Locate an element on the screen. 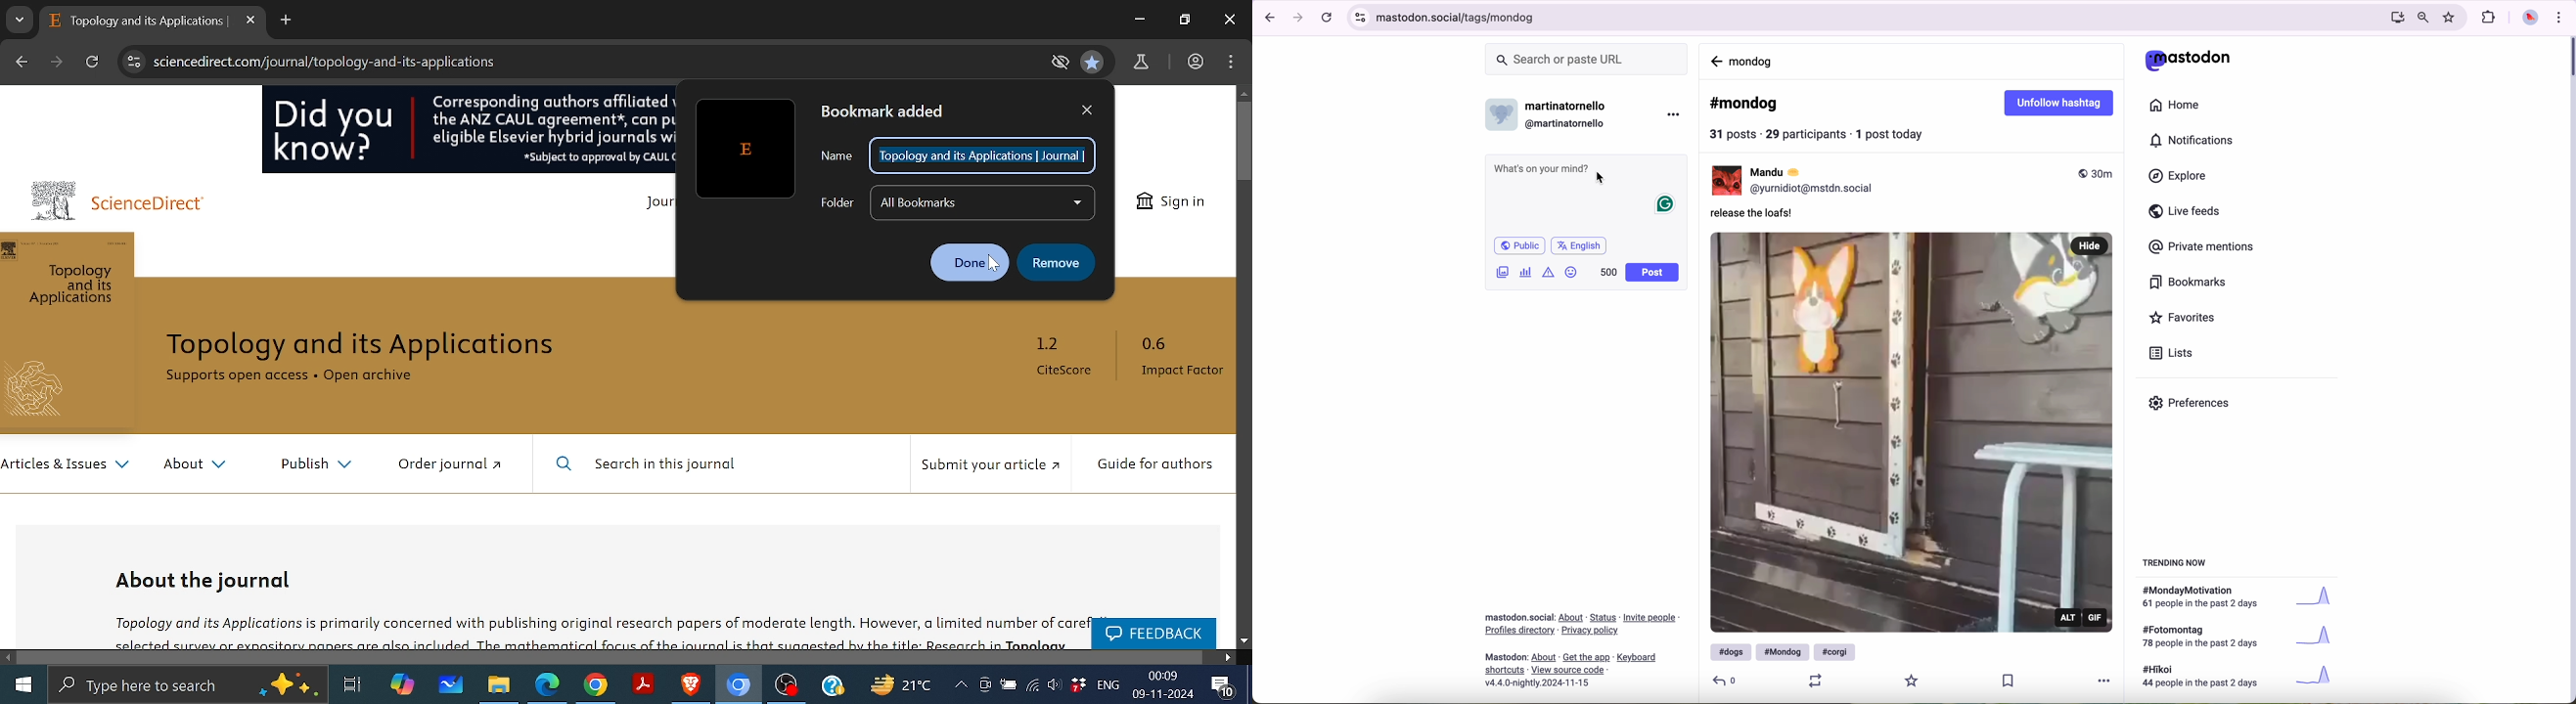  Grammarly is located at coordinates (1664, 205).